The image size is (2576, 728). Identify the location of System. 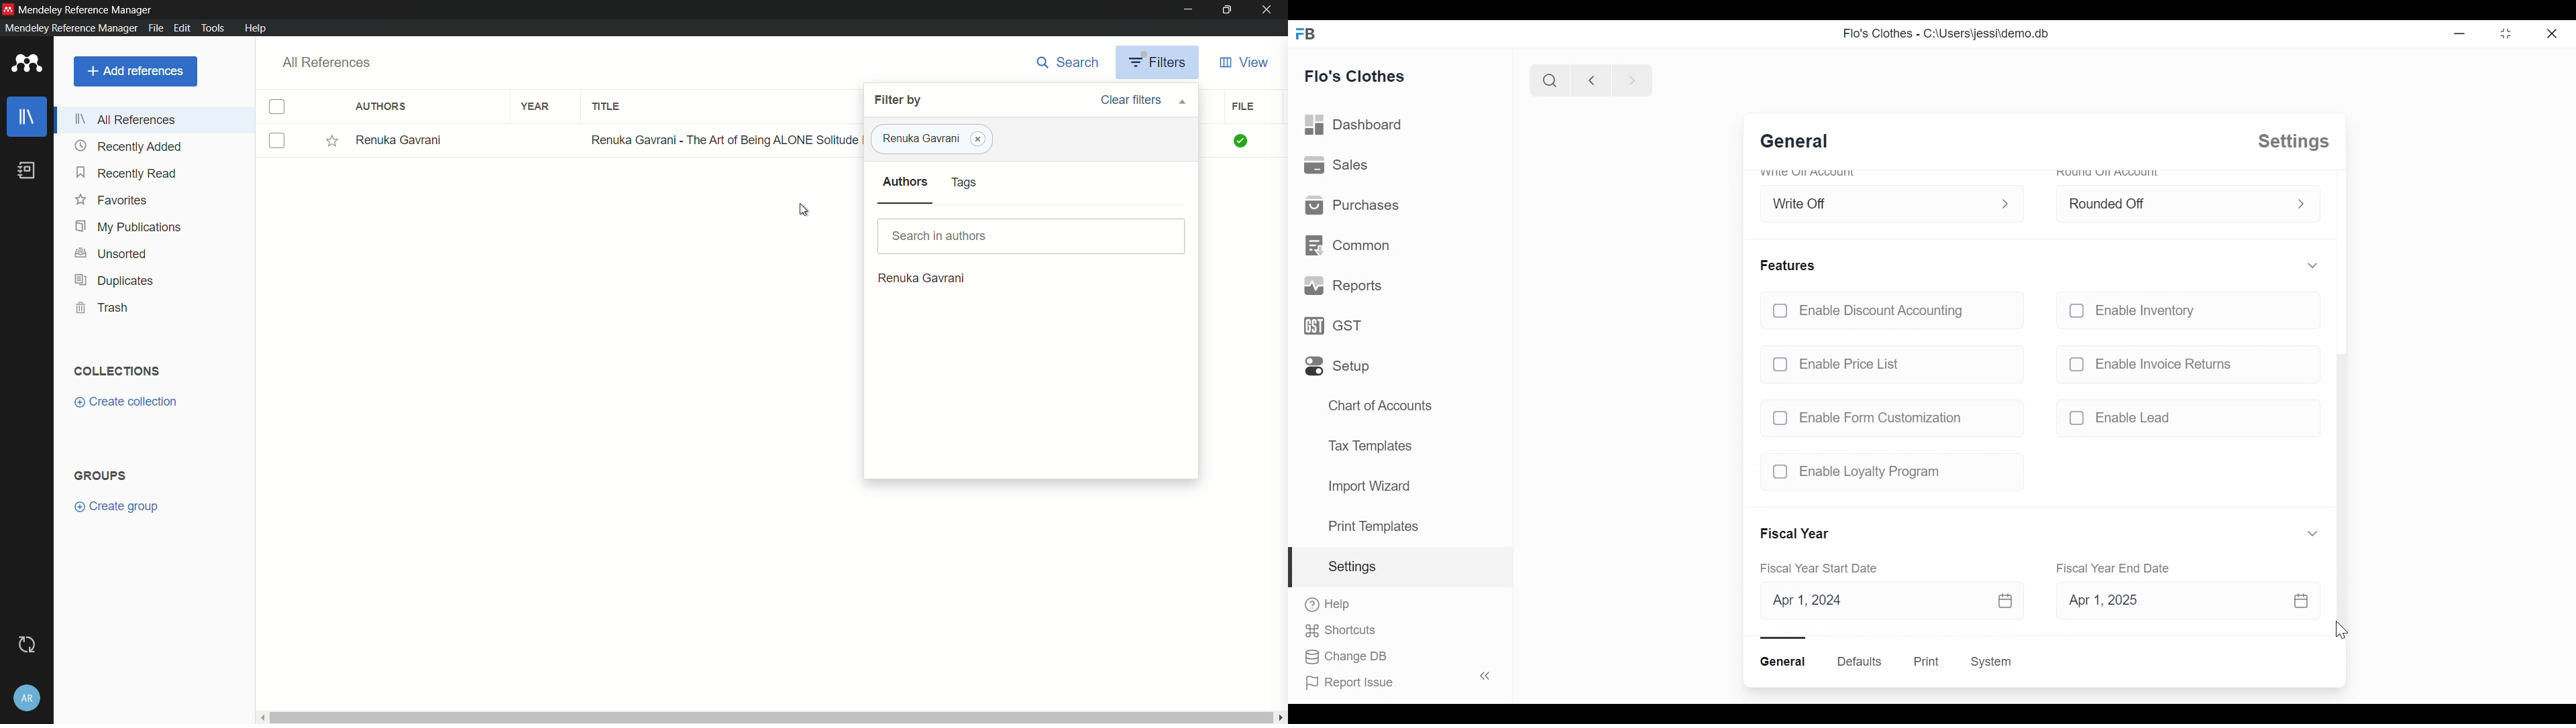
(1994, 662).